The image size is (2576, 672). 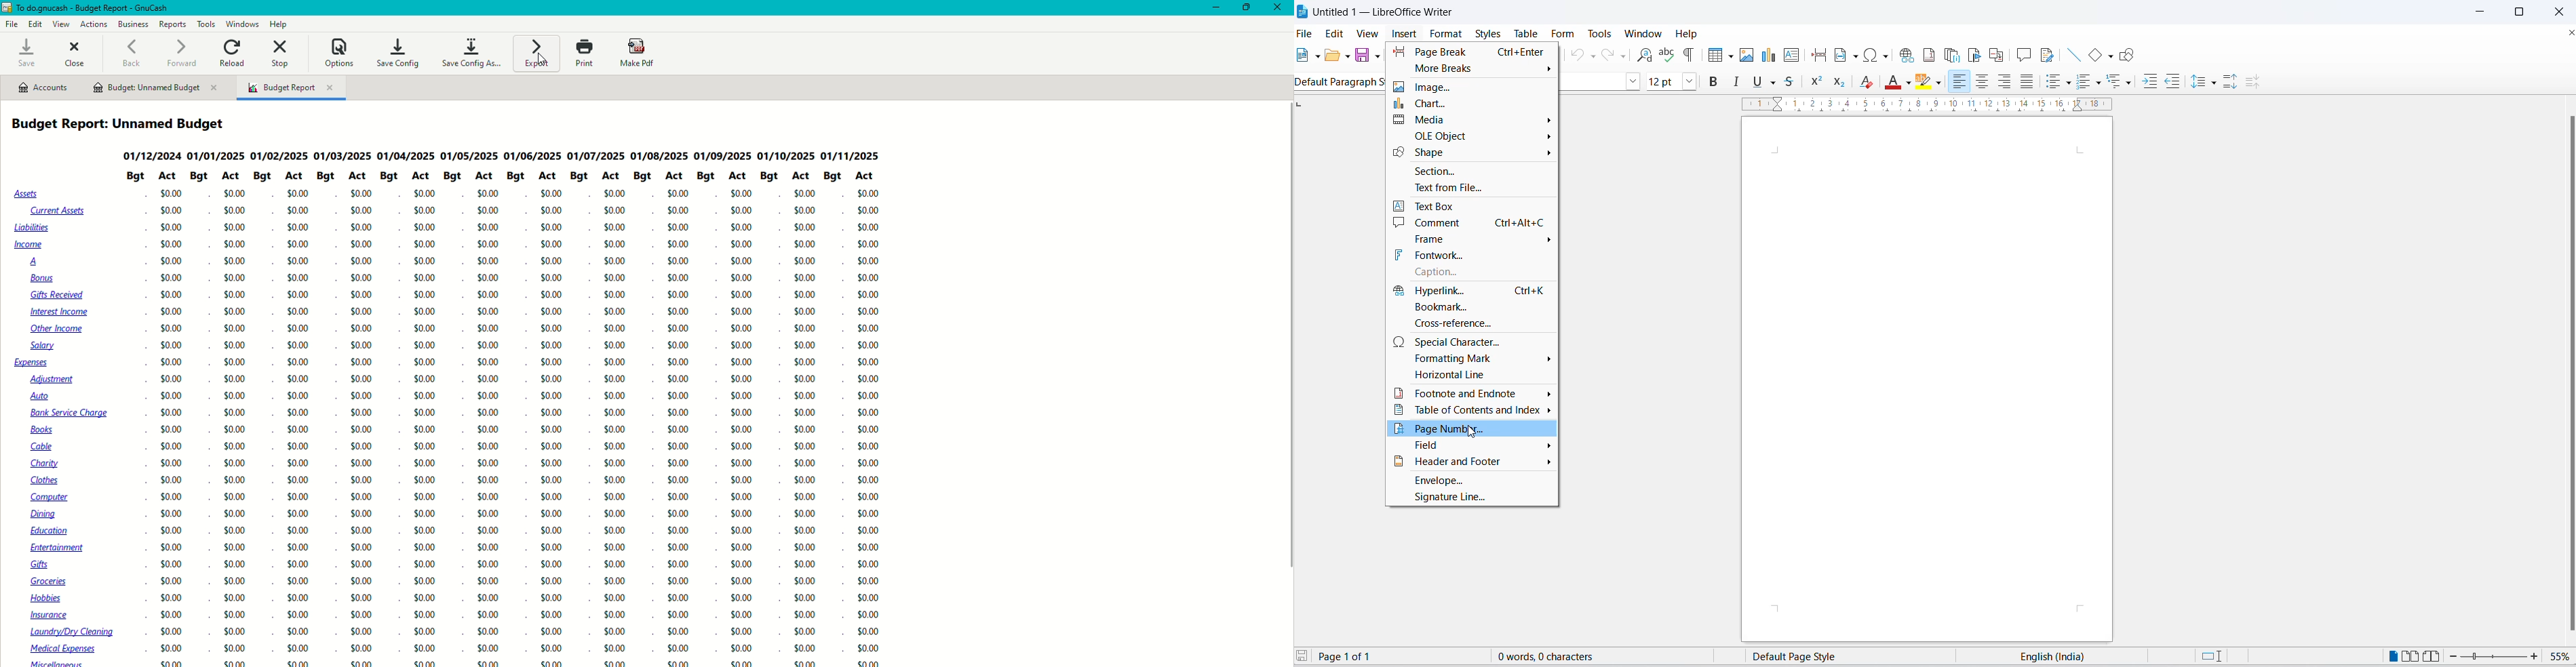 What do you see at coordinates (366, 345) in the screenshot?
I see `$0.00` at bounding box center [366, 345].